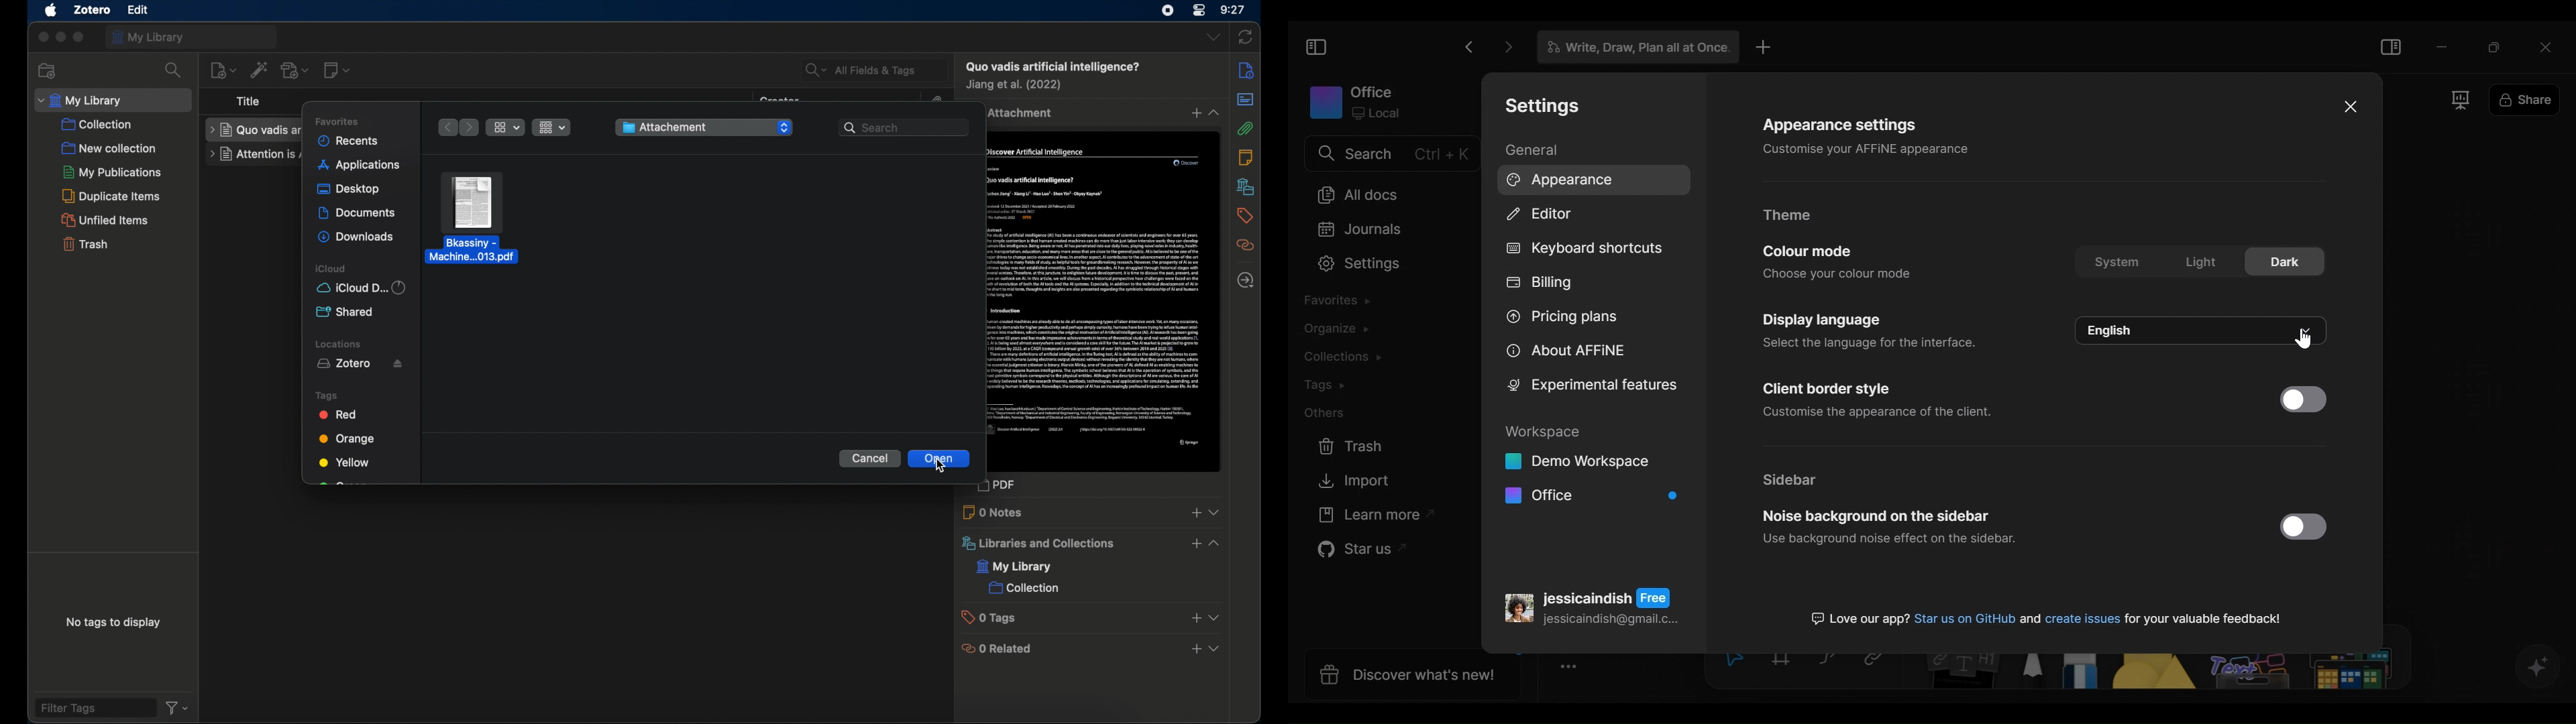 The image size is (2576, 728). What do you see at coordinates (1407, 674) in the screenshot?
I see `Discover what's new` at bounding box center [1407, 674].